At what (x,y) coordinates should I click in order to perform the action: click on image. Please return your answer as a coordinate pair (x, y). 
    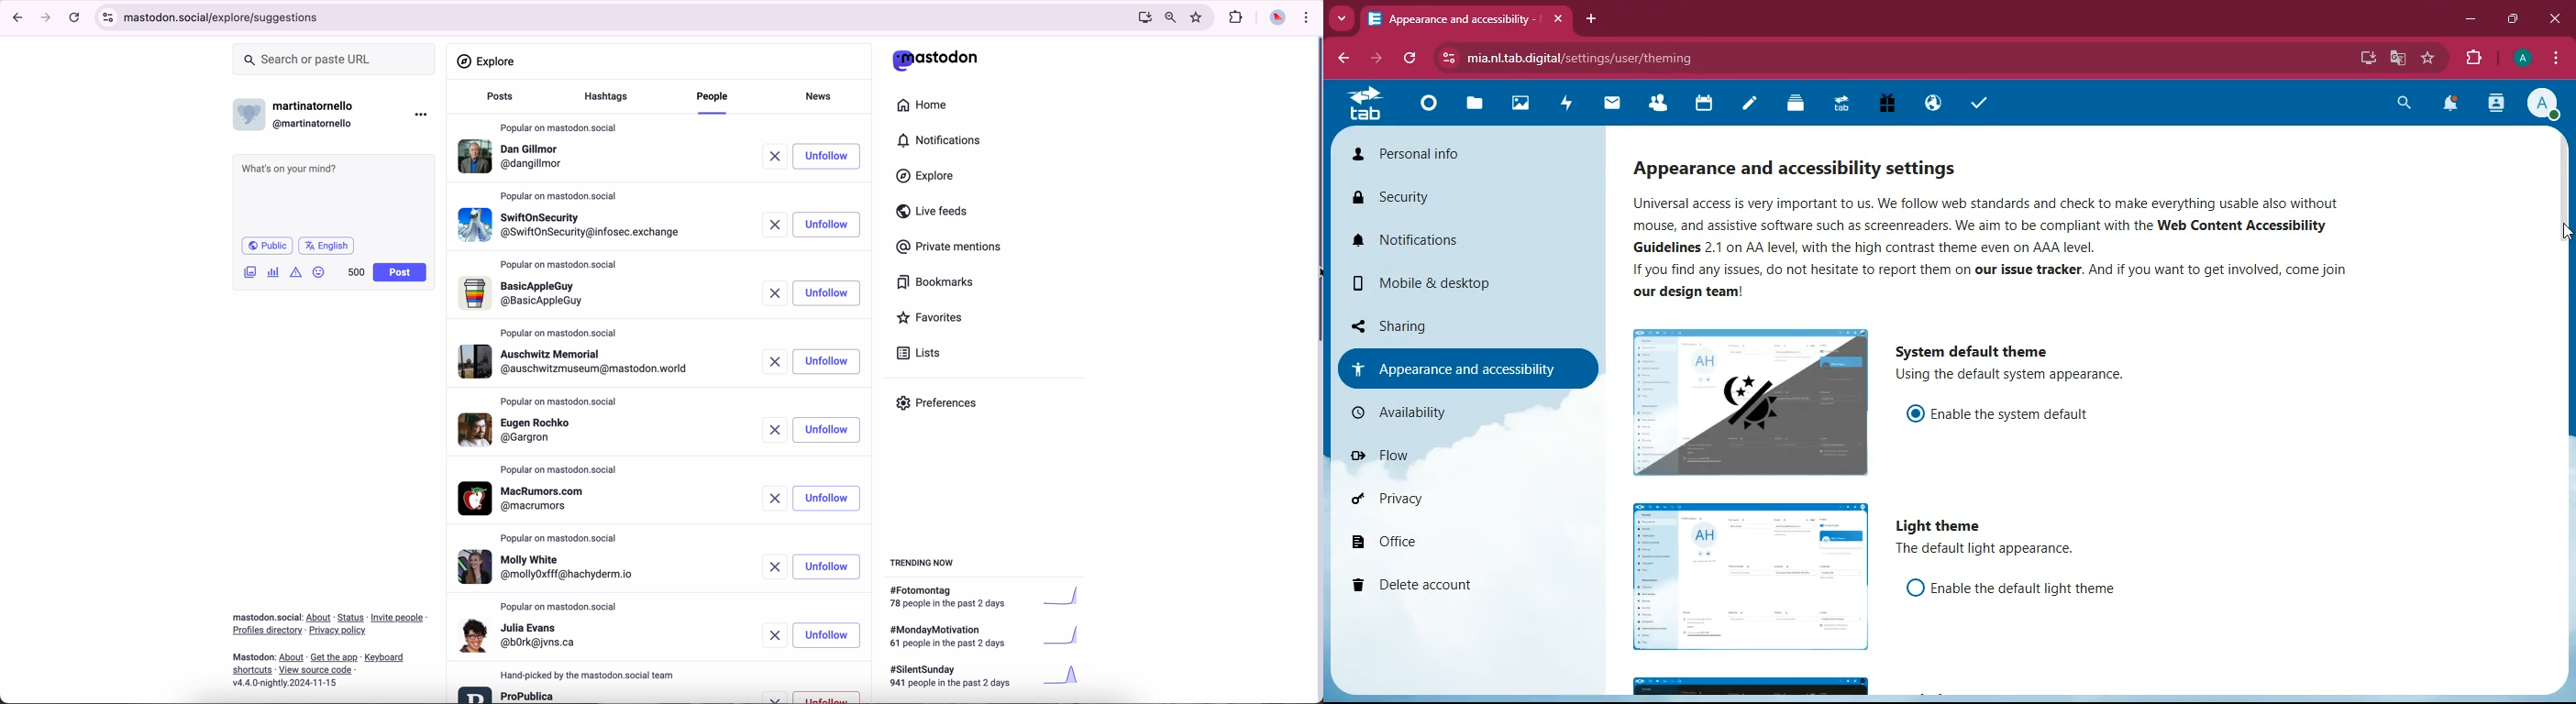
    Looking at the image, I should click on (1745, 405).